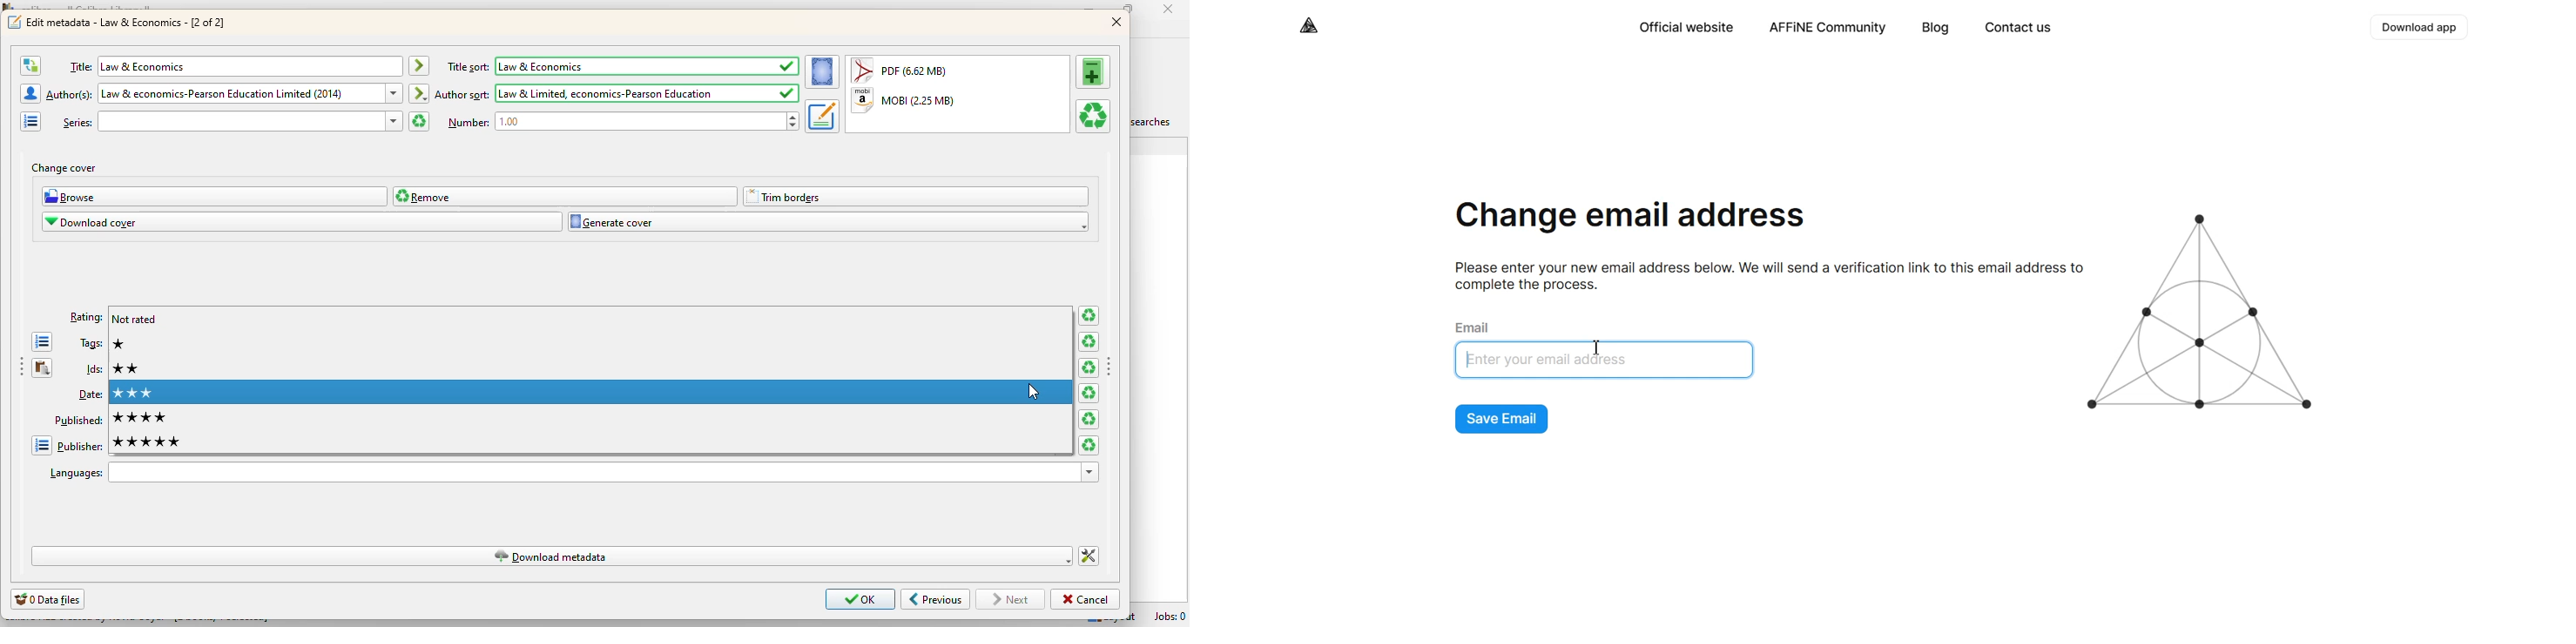 This screenshot has height=644, width=2576. What do you see at coordinates (1631, 219) in the screenshot?
I see `change email address` at bounding box center [1631, 219].